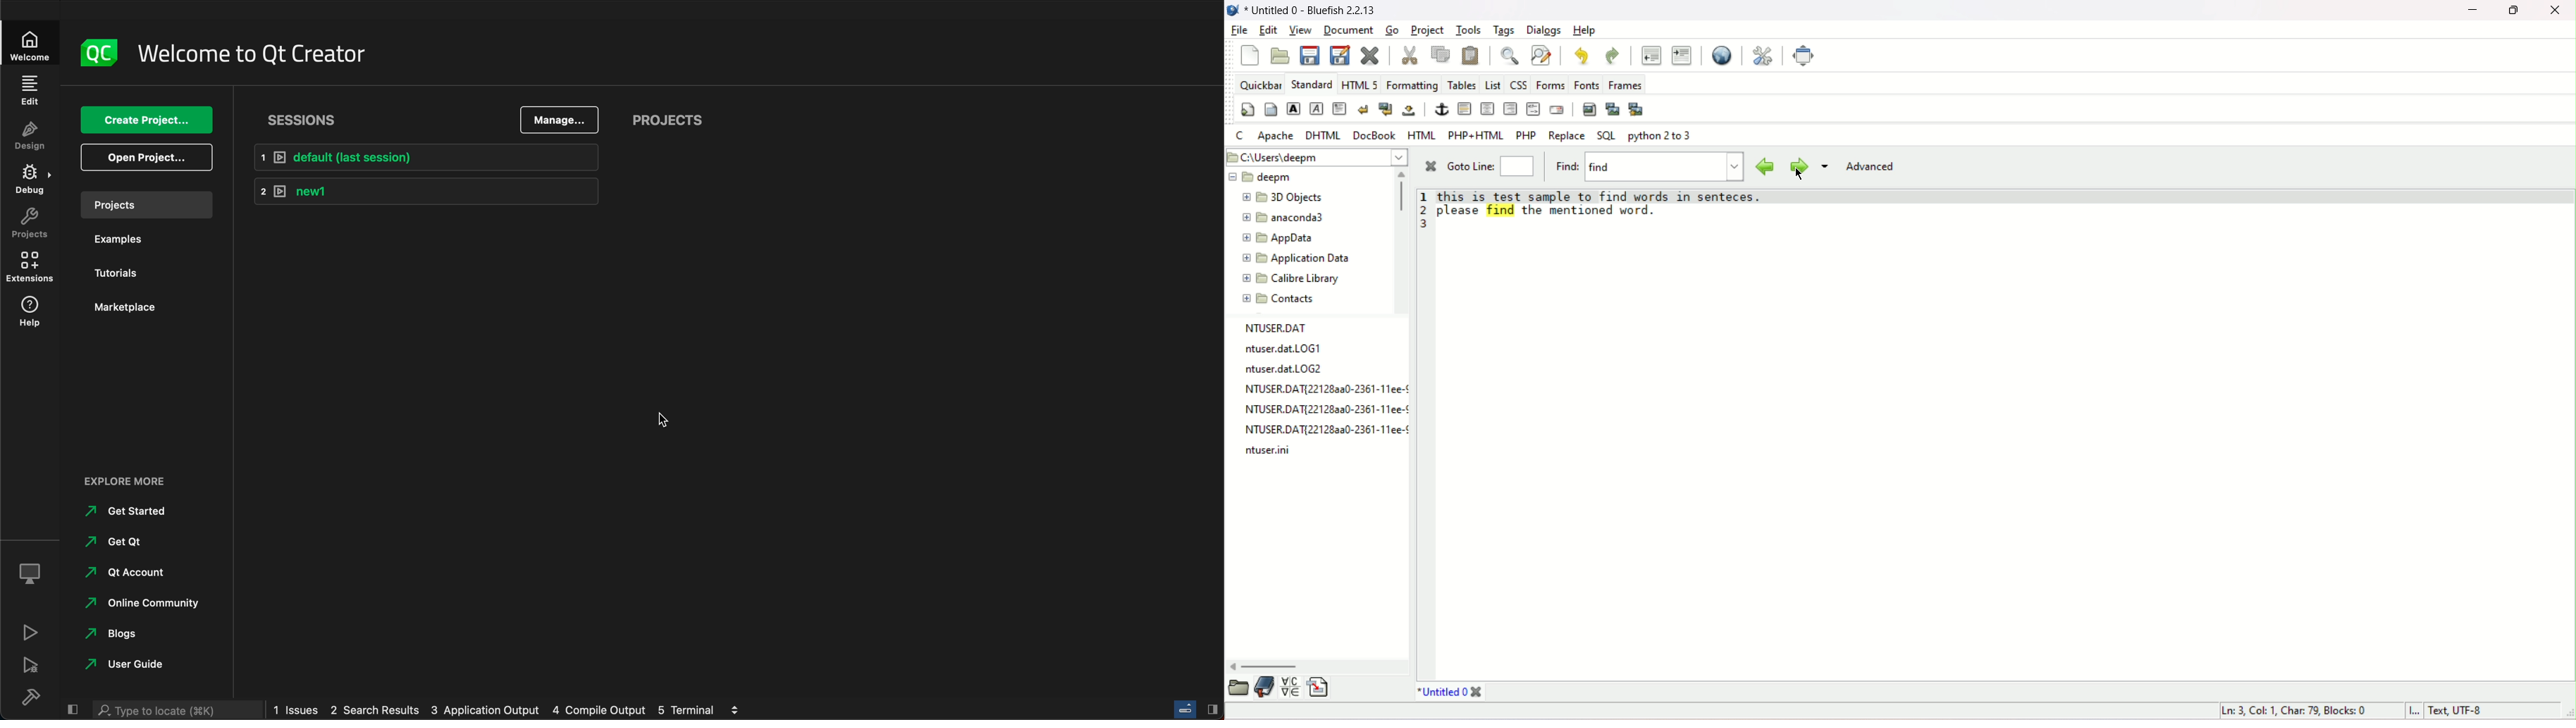 The image size is (2576, 728). Describe the element at coordinates (1212, 707) in the screenshot. I see `Hide/Show right sidebar` at that location.